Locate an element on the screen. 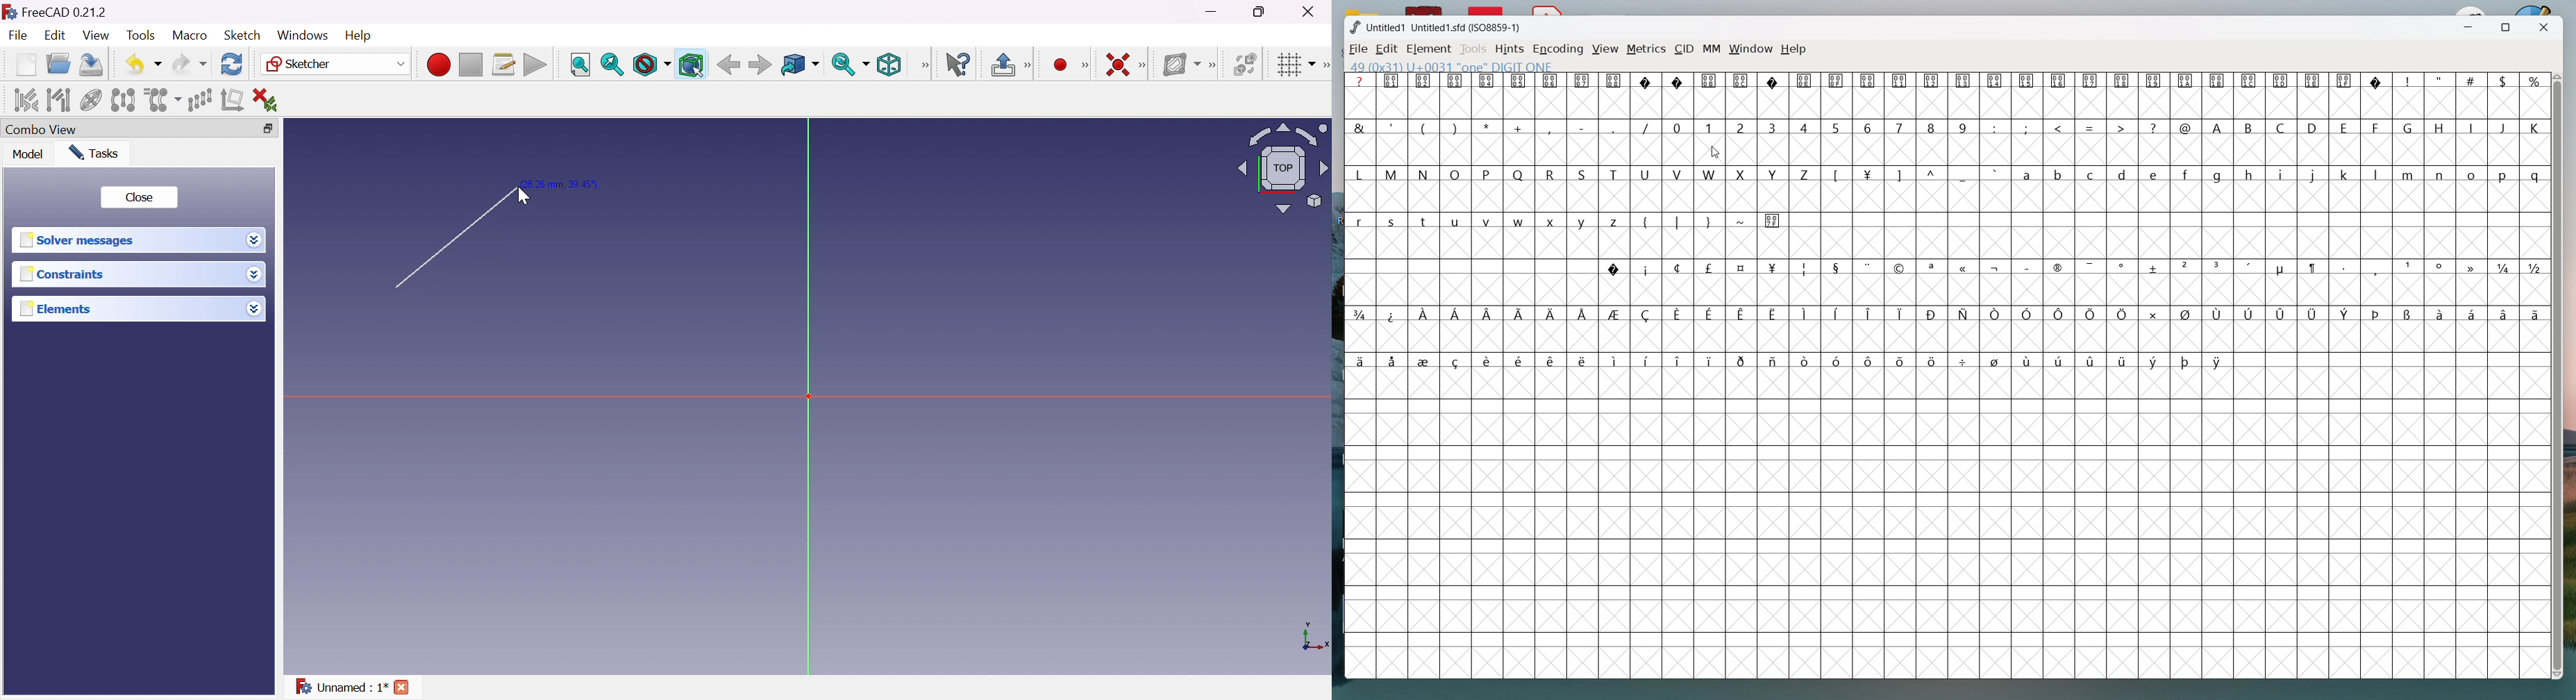 Image resolution: width=2576 pixels, height=700 pixels. close is located at coordinates (2541, 28).